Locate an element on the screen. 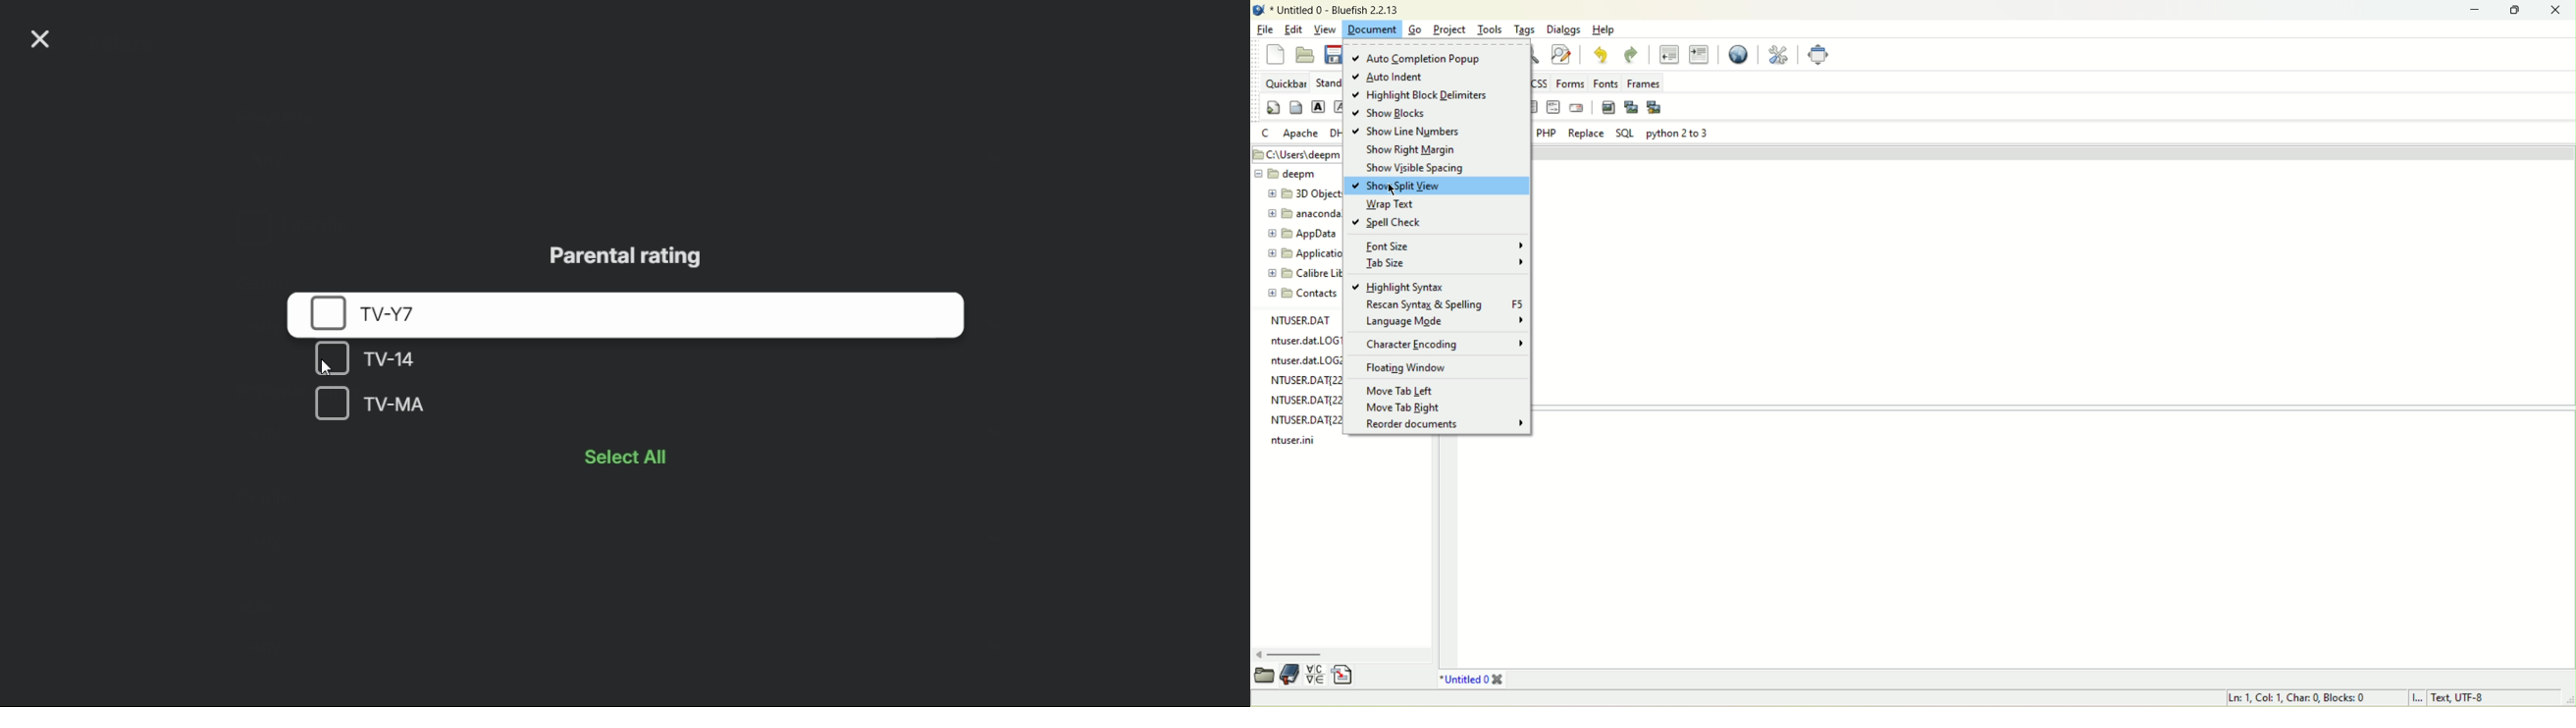 Image resolution: width=2576 pixels, height=728 pixels. apache is located at coordinates (1302, 134).